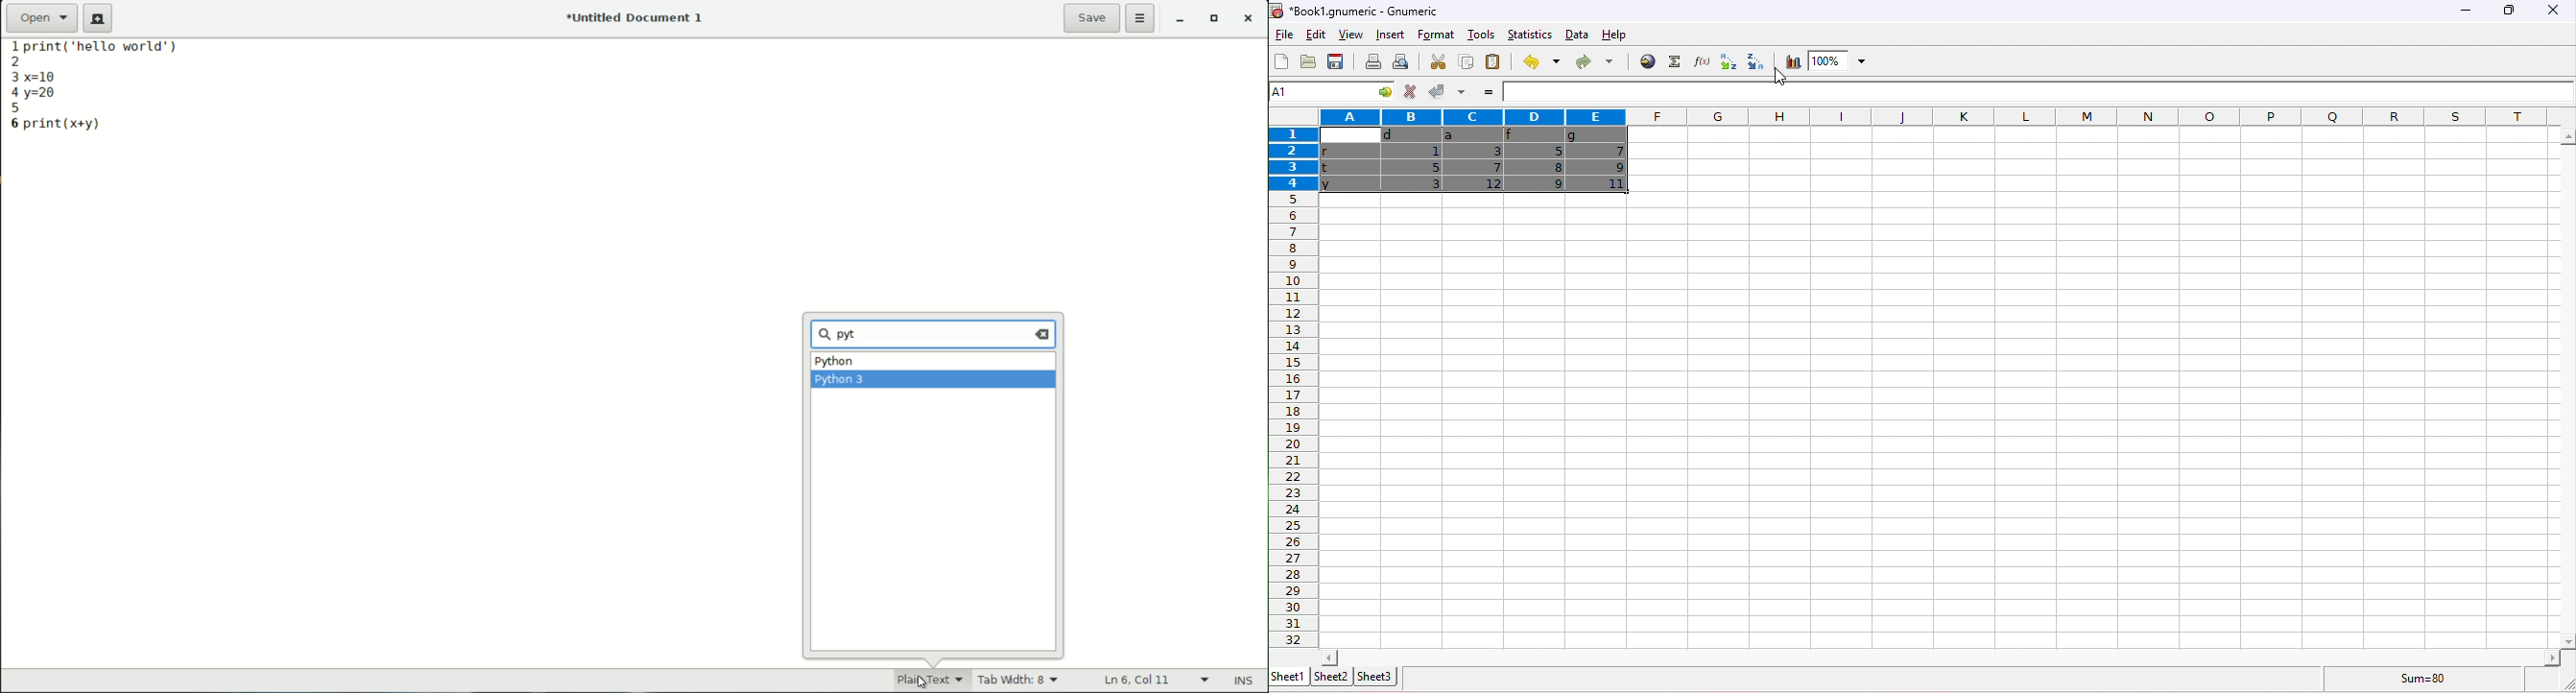 This screenshot has height=700, width=2576. Describe the element at coordinates (1491, 92) in the screenshot. I see `=` at that location.